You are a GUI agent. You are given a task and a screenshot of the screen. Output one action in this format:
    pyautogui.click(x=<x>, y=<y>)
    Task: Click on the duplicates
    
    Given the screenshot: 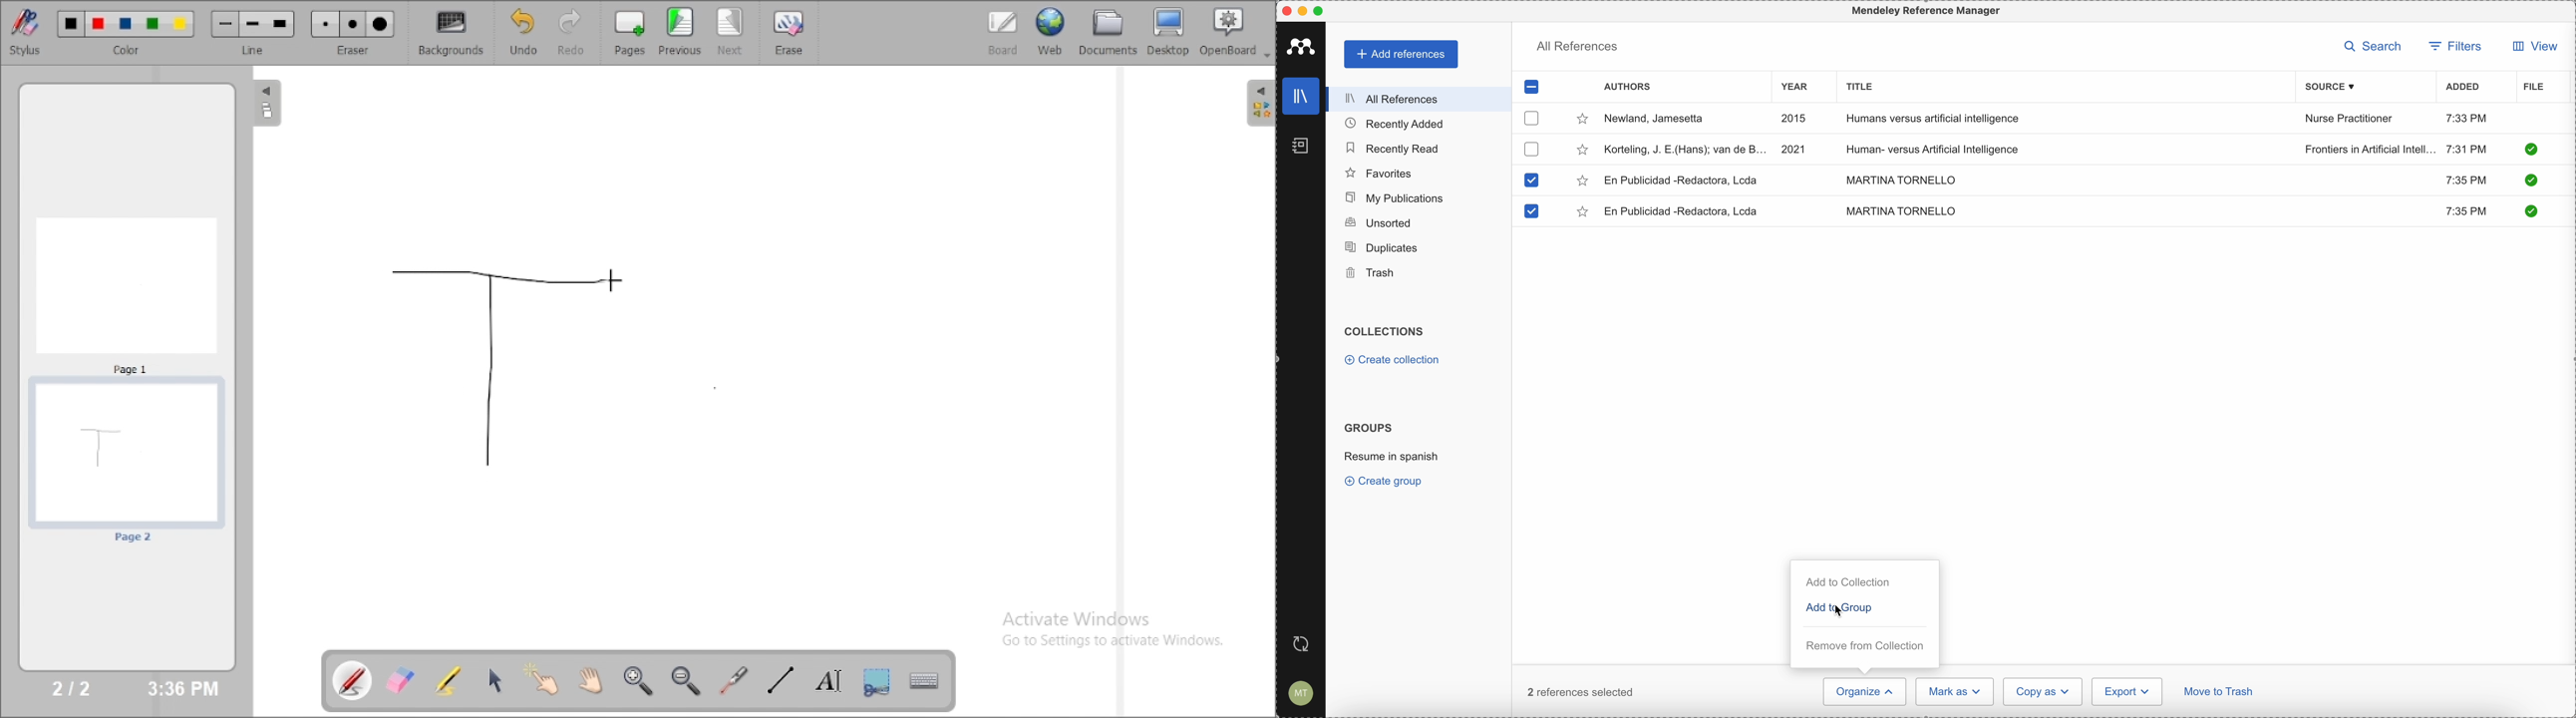 What is the action you would take?
    pyautogui.click(x=1381, y=248)
    